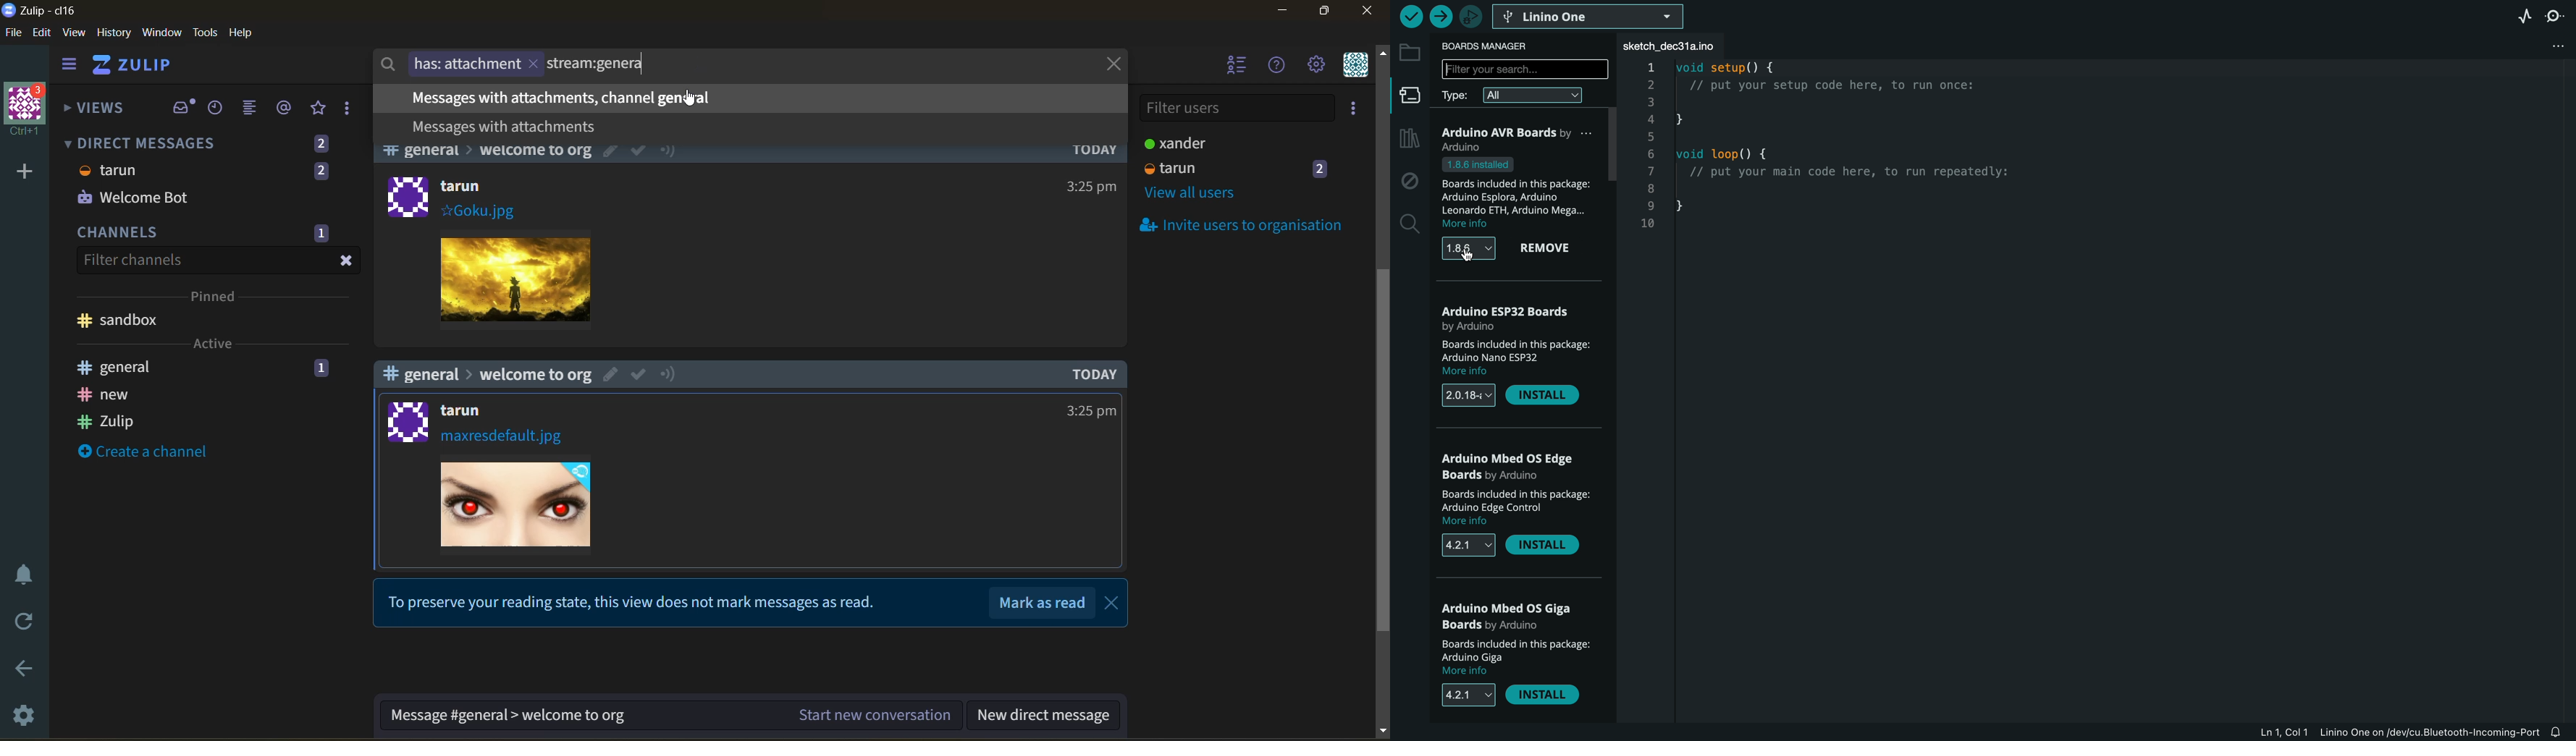  Describe the element at coordinates (1408, 224) in the screenshot. I see `search` at that location.